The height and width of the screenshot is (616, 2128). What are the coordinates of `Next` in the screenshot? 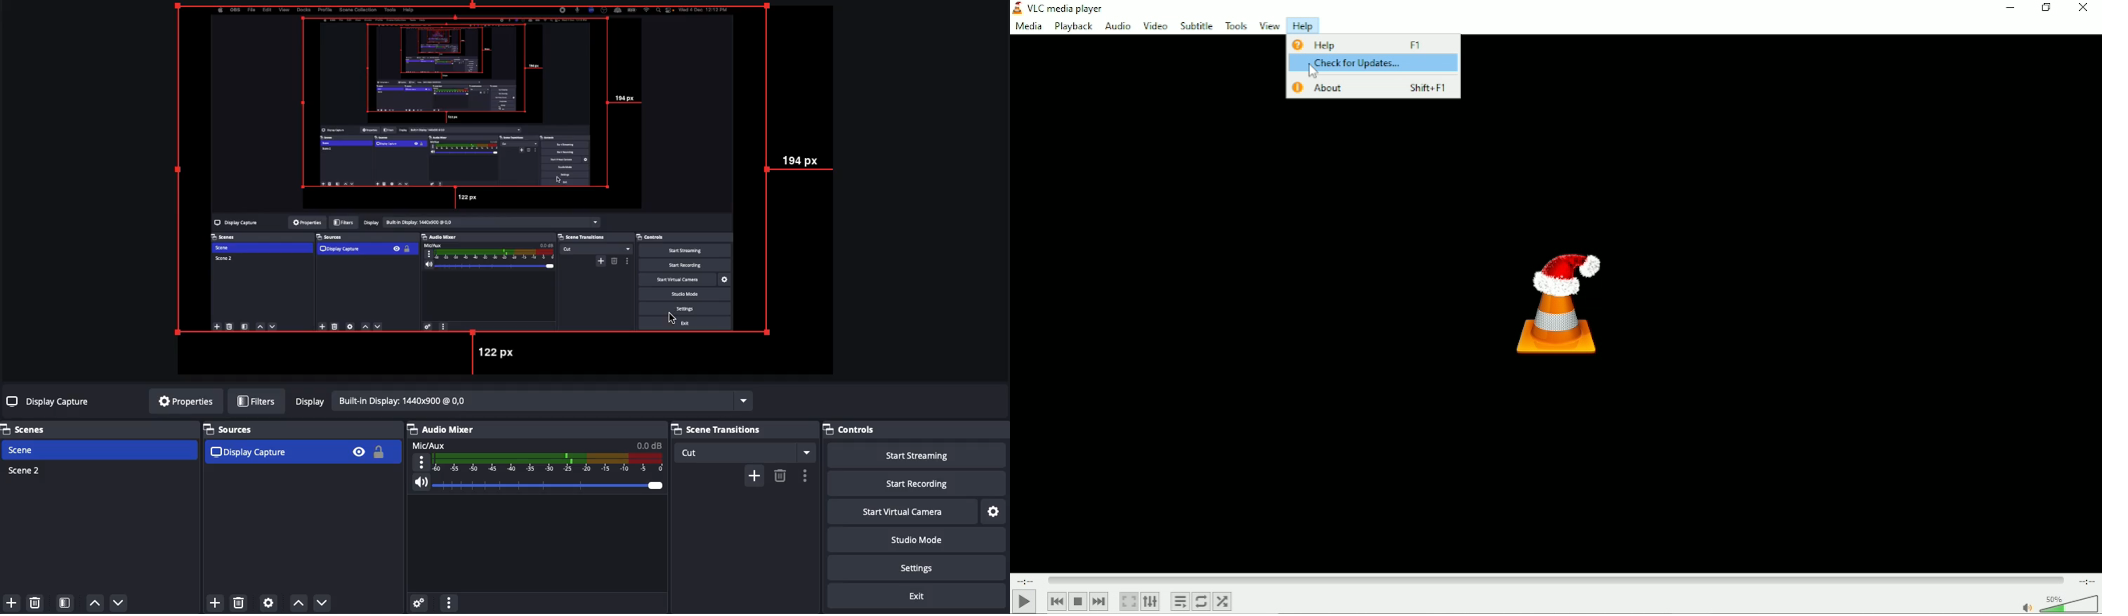 It's located at (1099, 602).